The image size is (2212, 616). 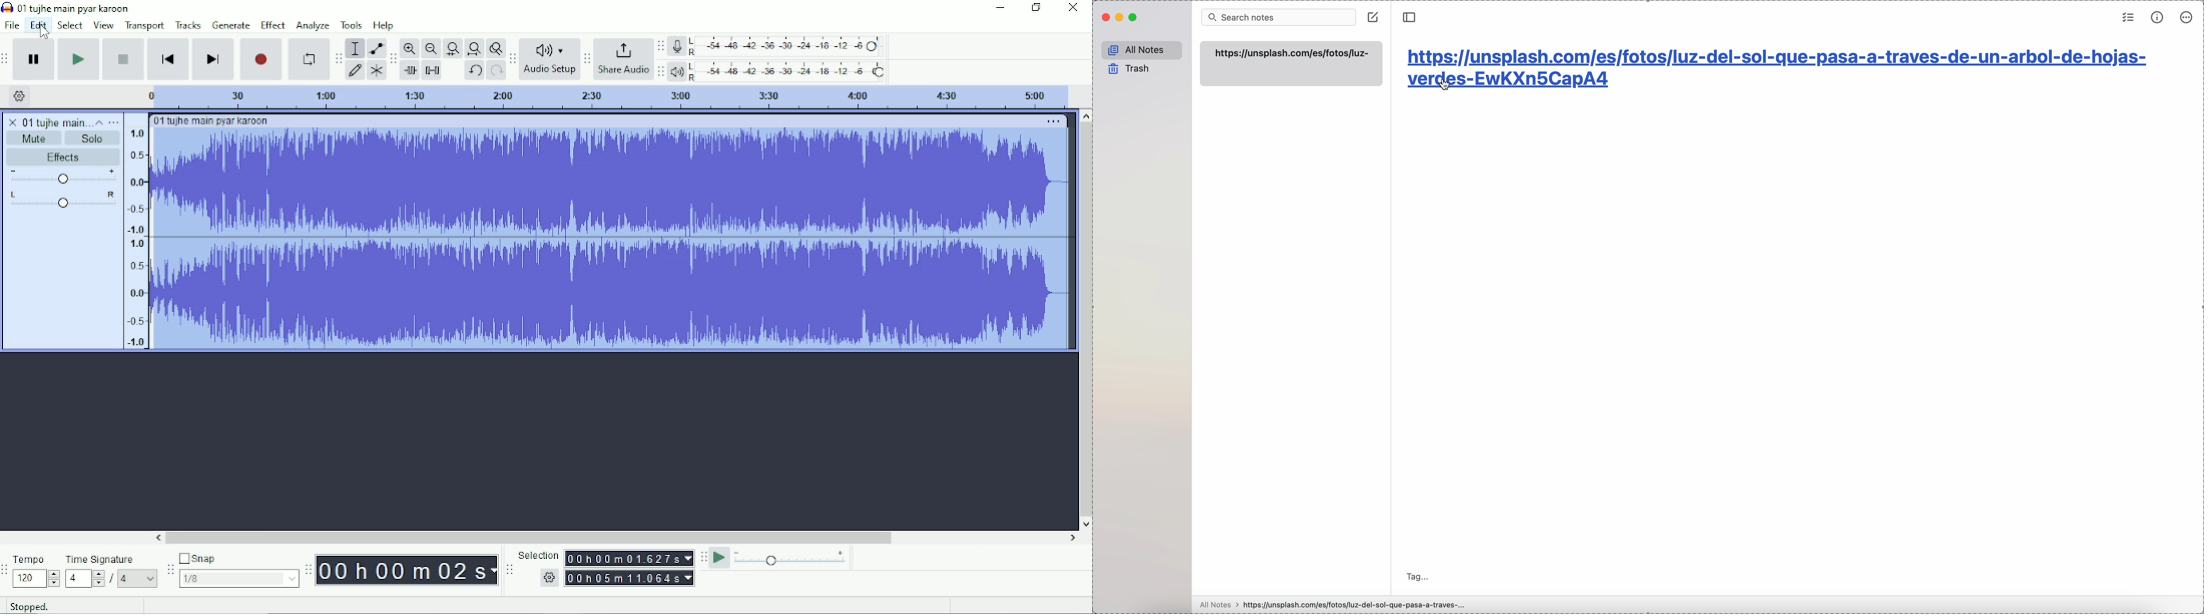 I want to click on Solo, so click(x=94, y=139).